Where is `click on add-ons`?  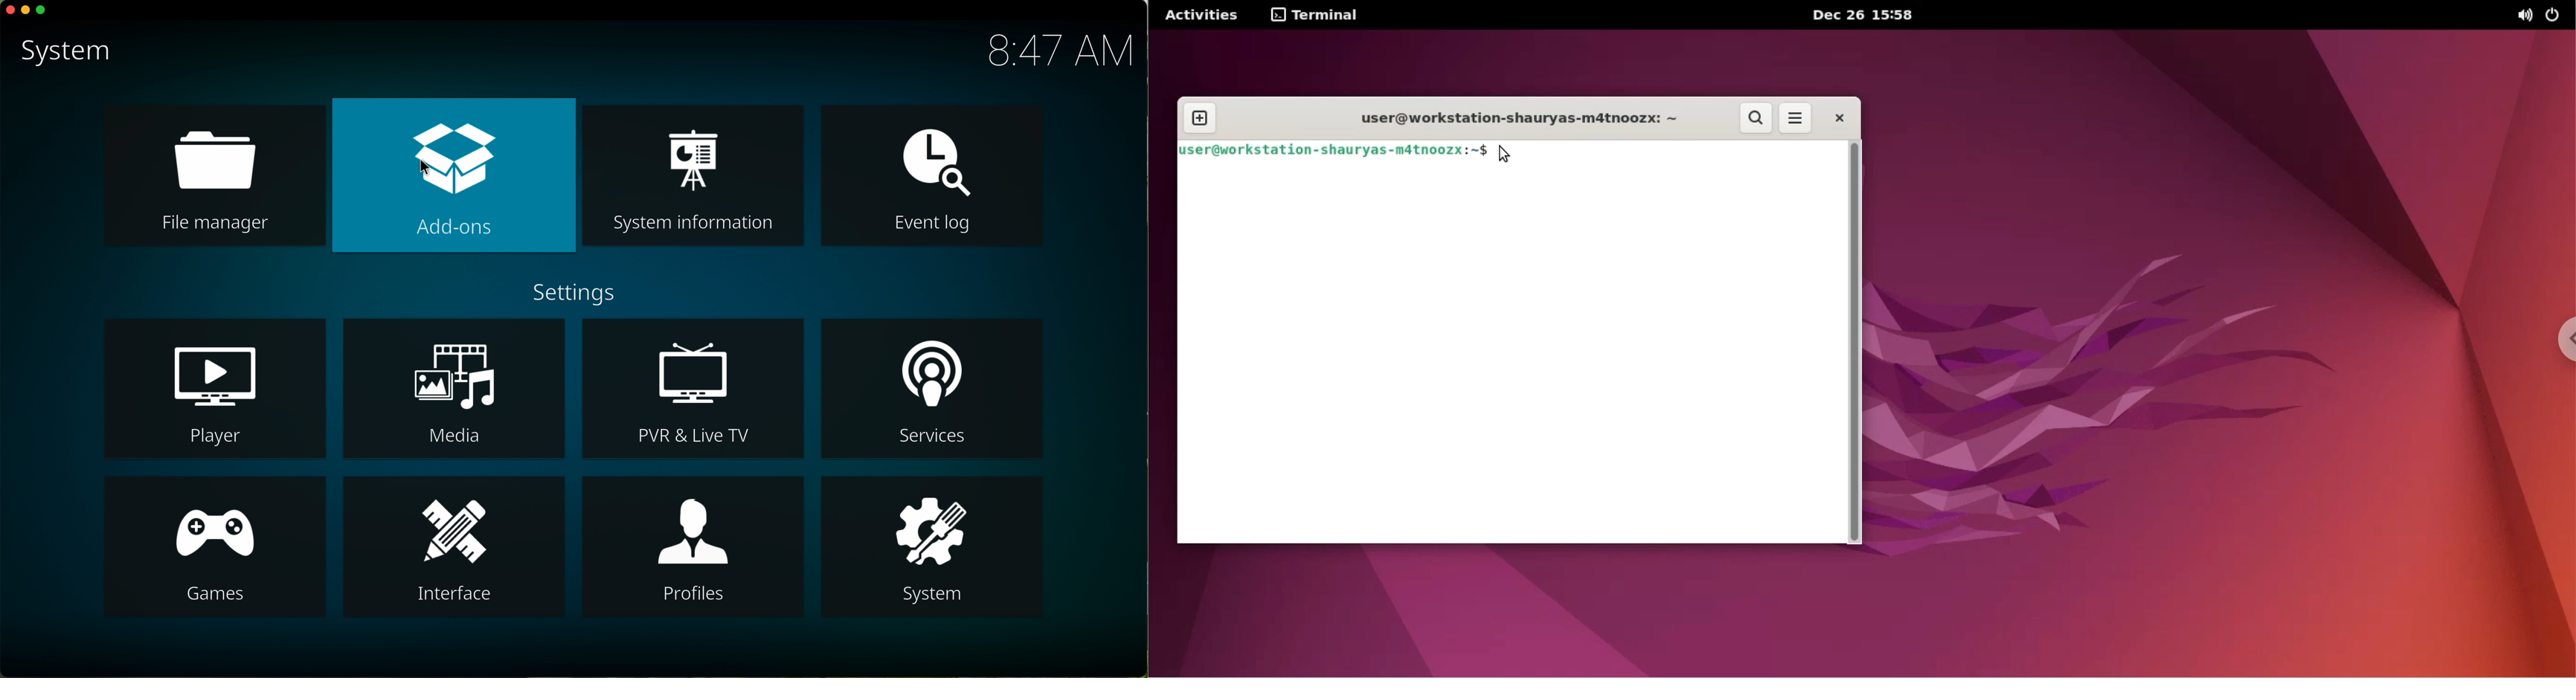
click on add-ons is located at coordinates (451, 175).